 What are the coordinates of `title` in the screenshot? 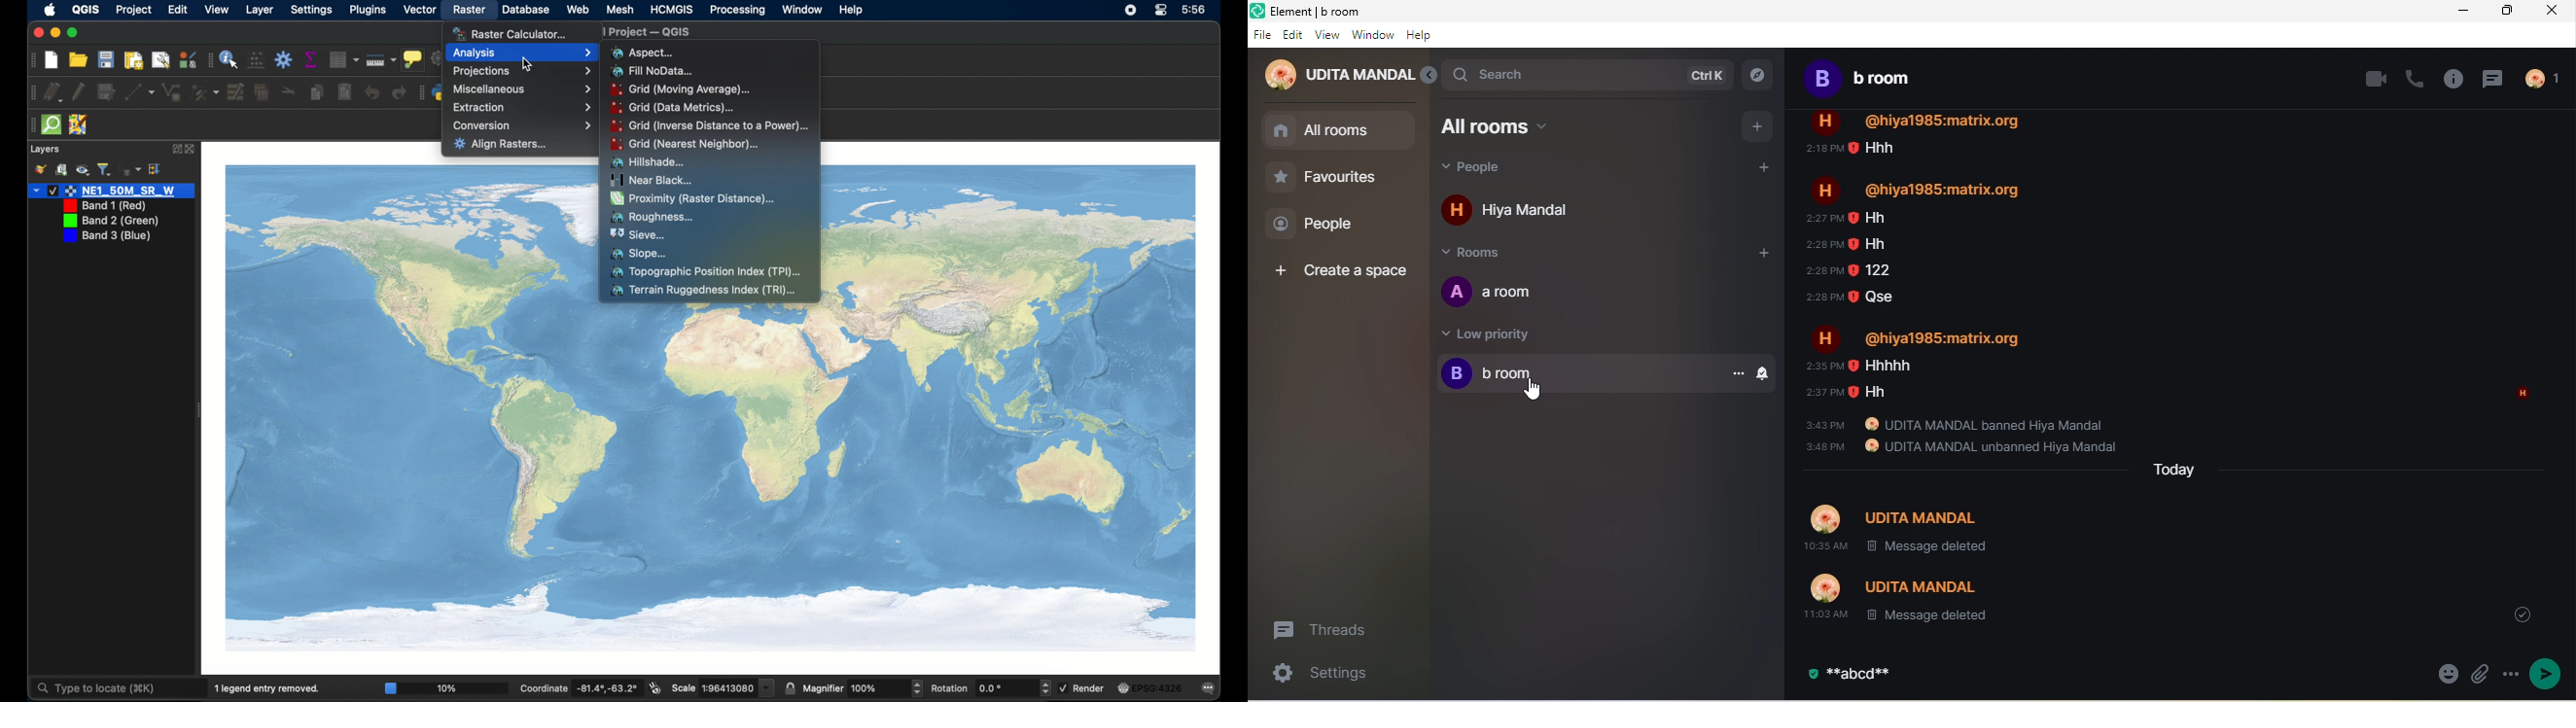 It's located at (1345, 13).